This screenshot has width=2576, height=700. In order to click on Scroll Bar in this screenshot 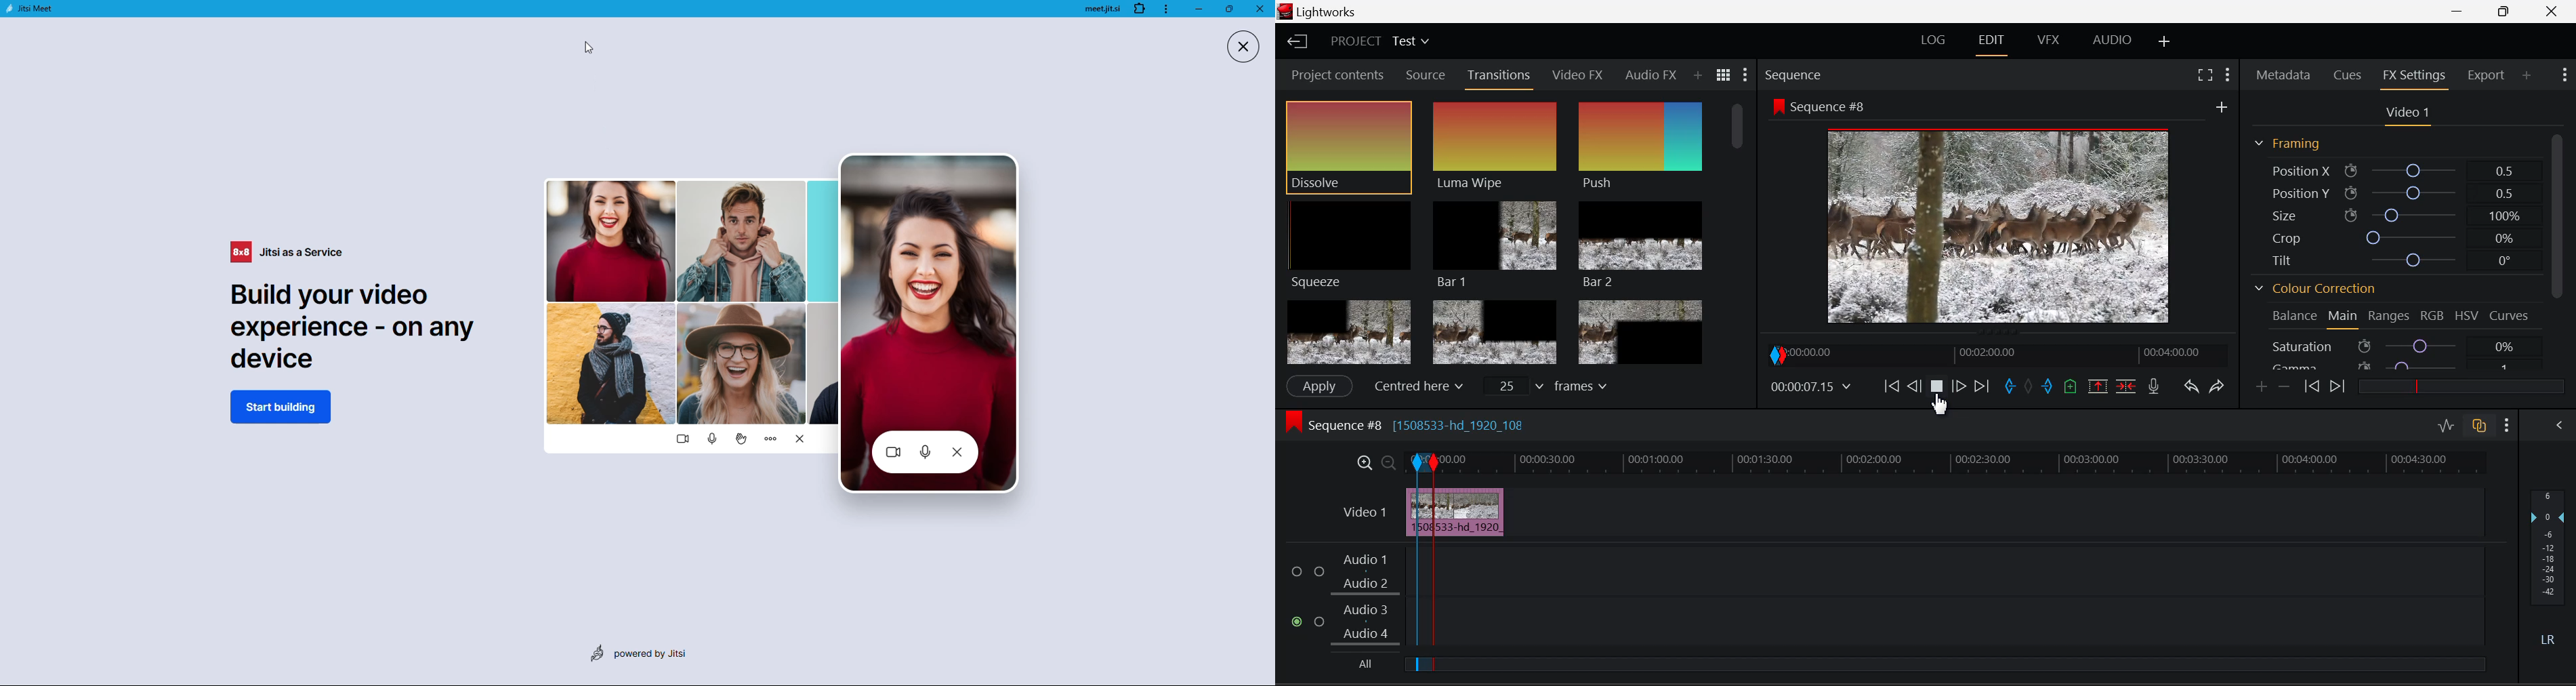, I will do `click(2556, 252)`.